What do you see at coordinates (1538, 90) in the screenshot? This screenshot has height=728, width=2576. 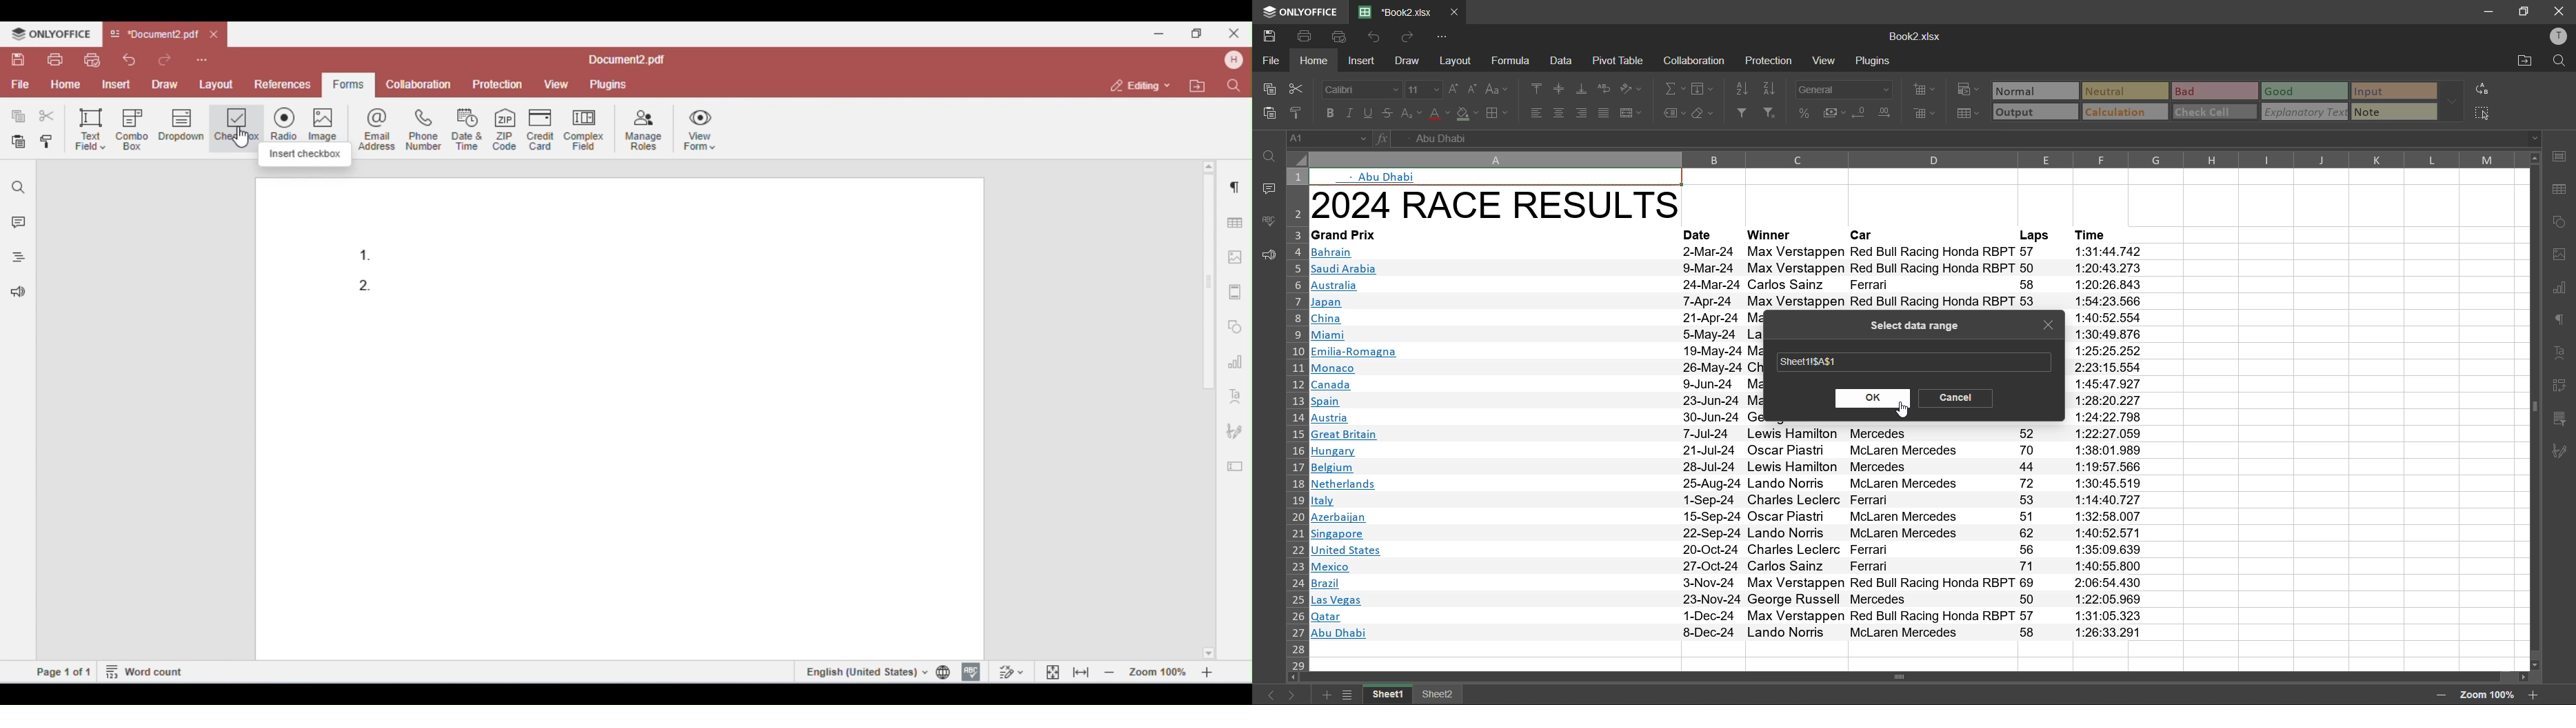 I see `align top` at bounding box center [1538, 90].